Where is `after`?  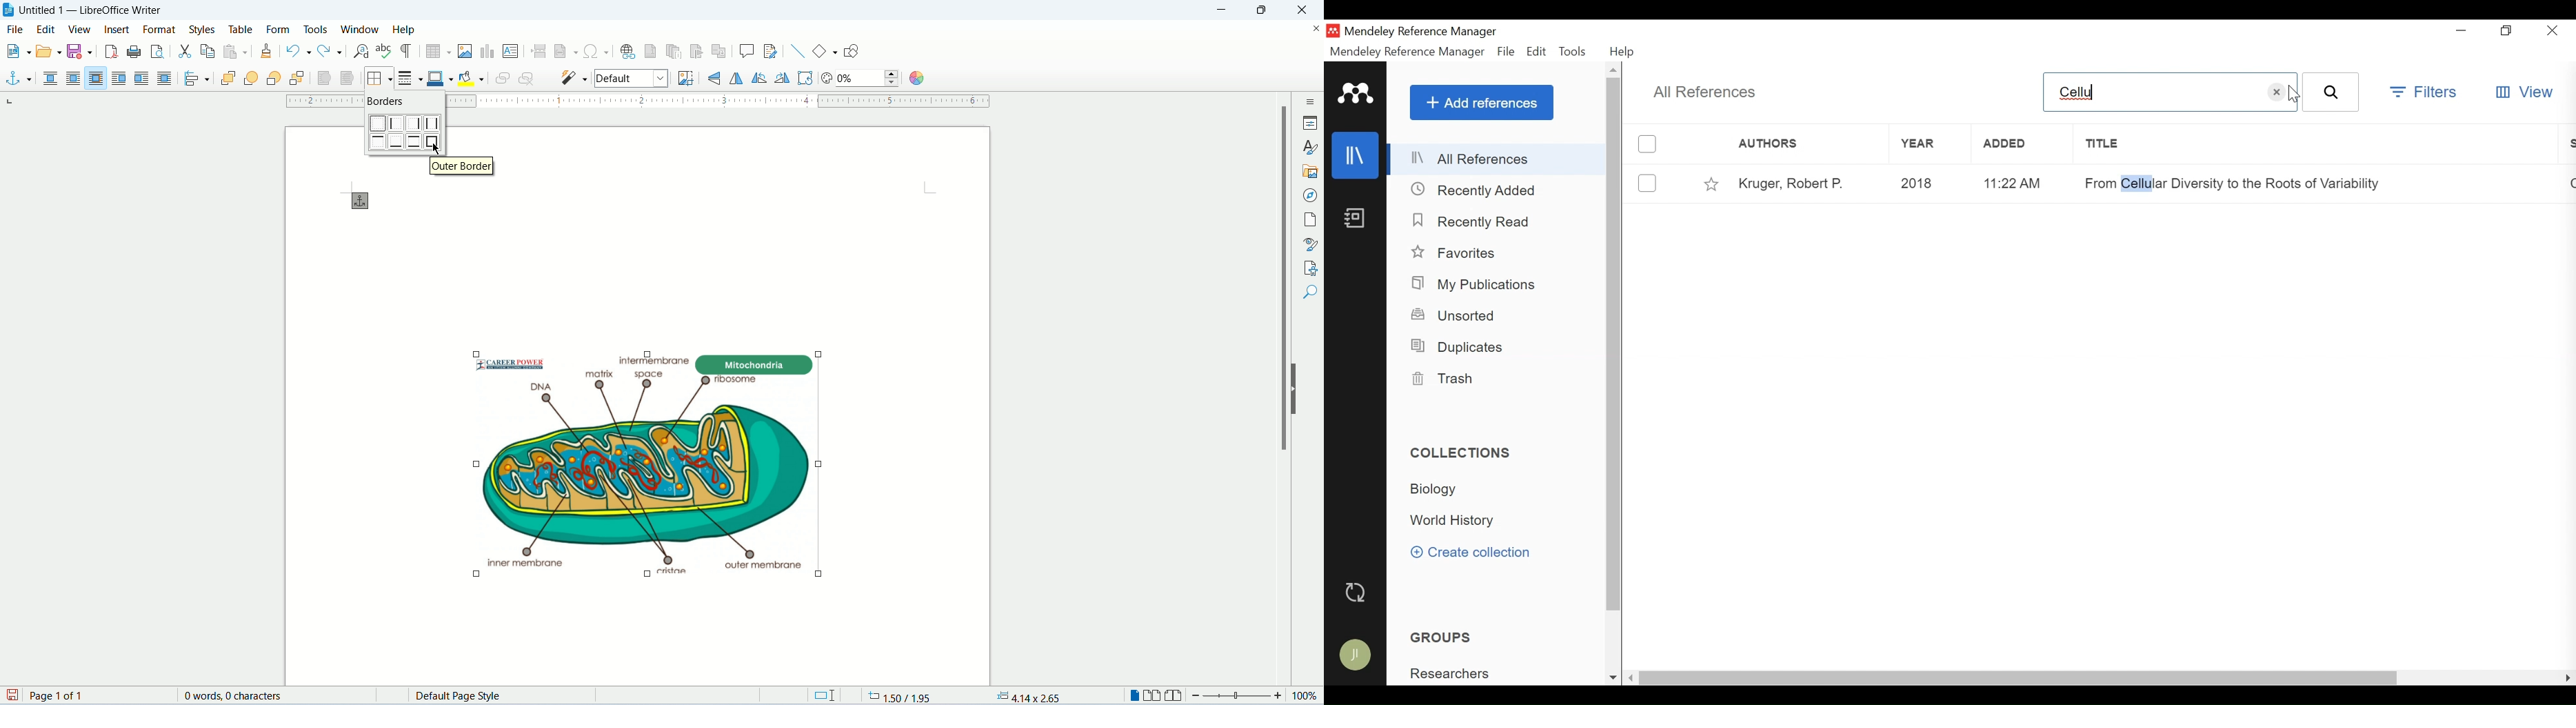 after is located at coordinates (142, 79).